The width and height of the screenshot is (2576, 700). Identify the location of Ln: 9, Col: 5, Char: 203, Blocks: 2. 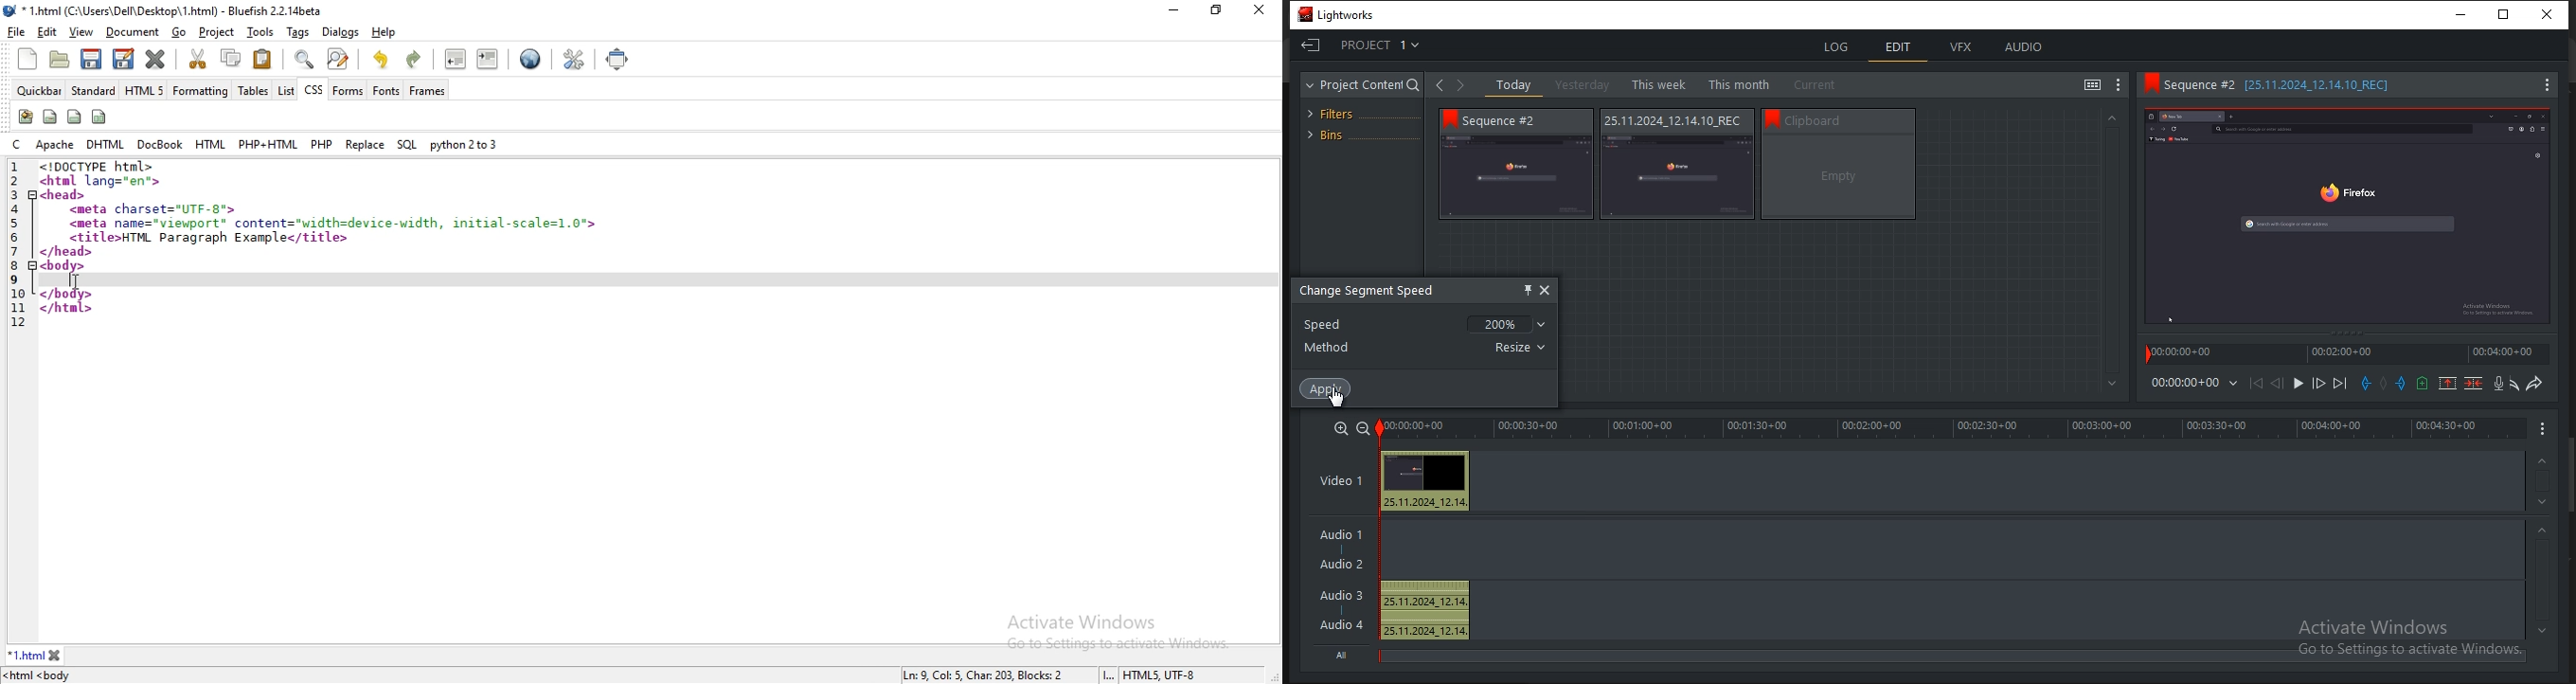
(989, 676).